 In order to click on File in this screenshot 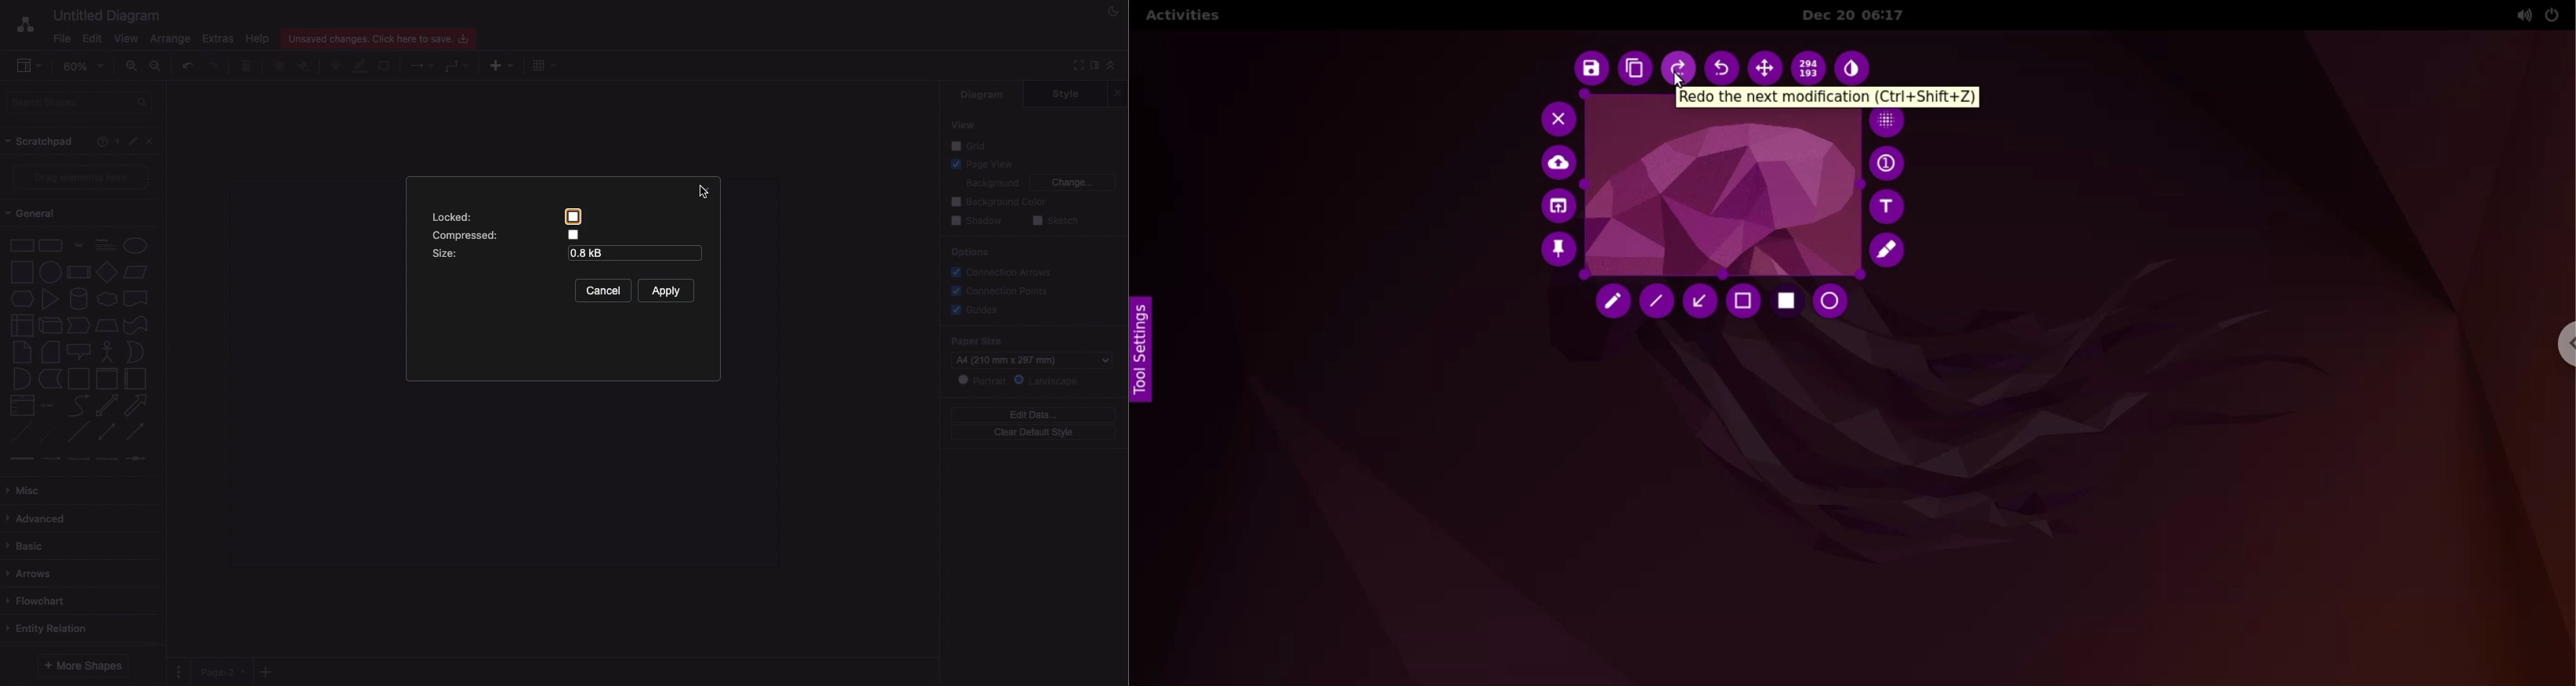, I will do `click(63, 39)`.